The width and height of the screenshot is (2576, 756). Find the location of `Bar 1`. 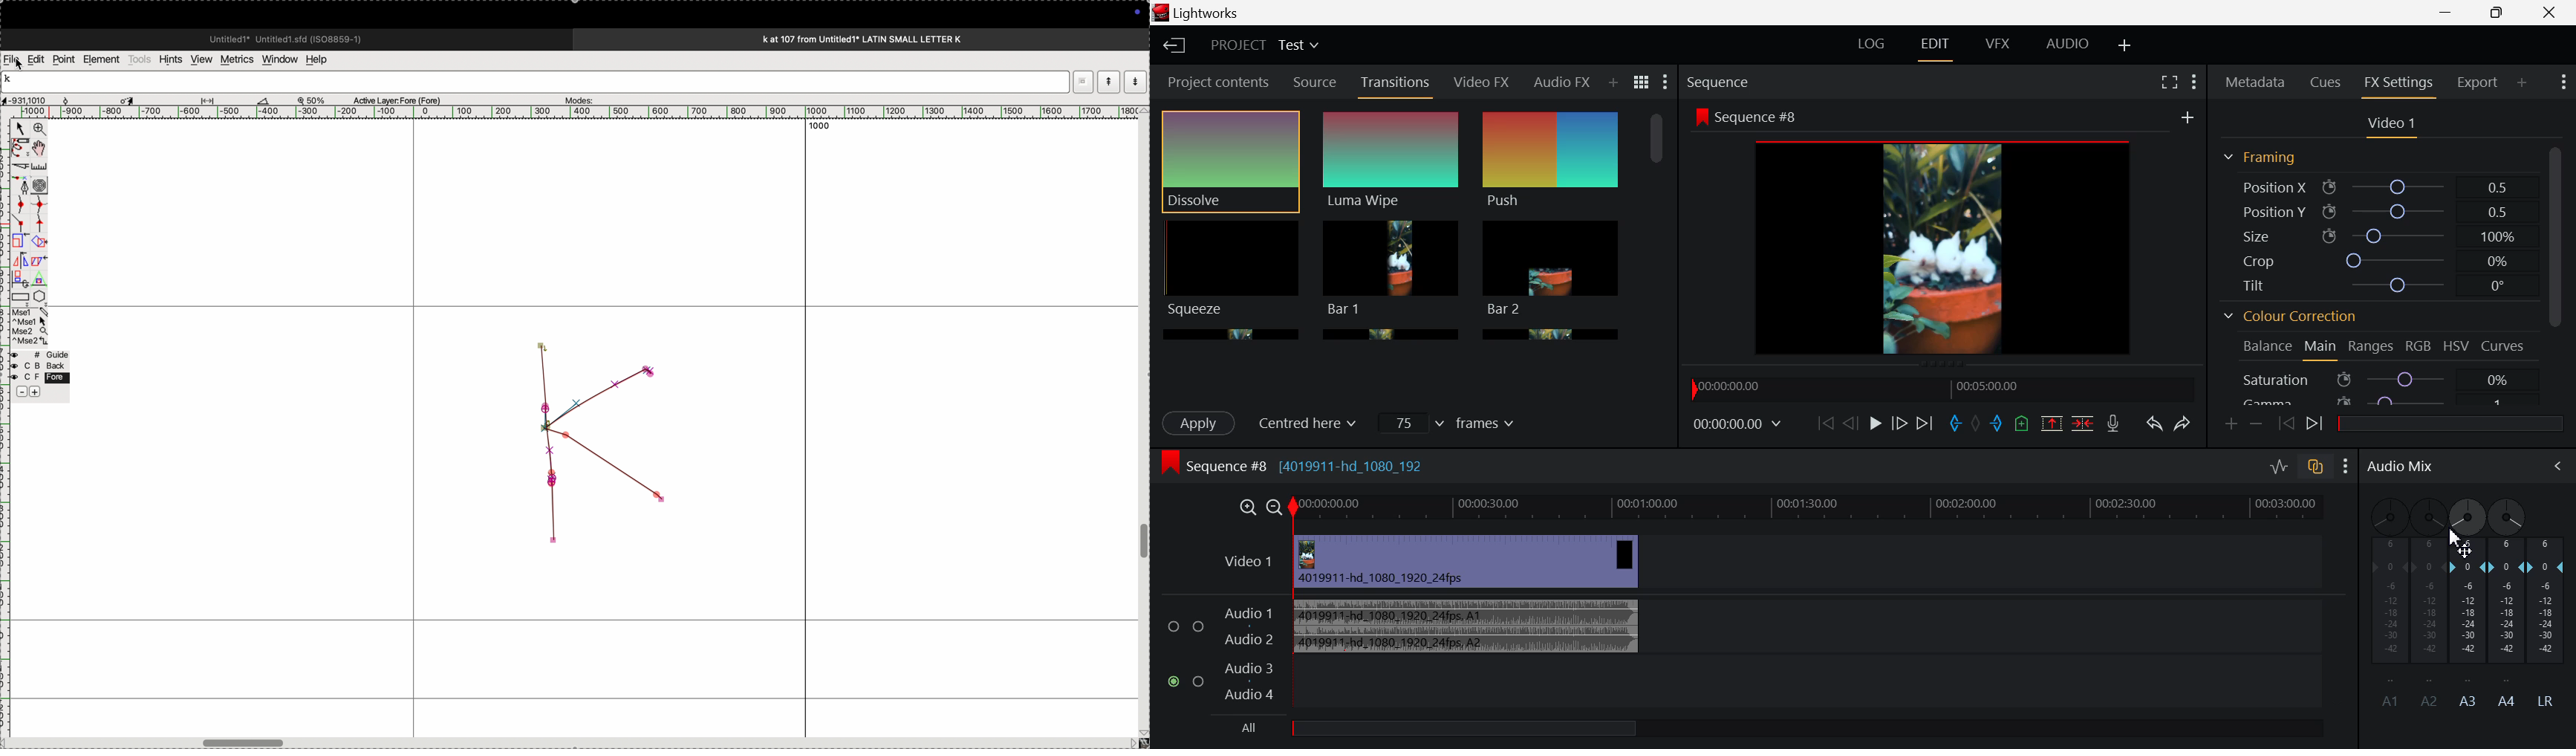

Bar 1 is located at coordinates (1391, 268).